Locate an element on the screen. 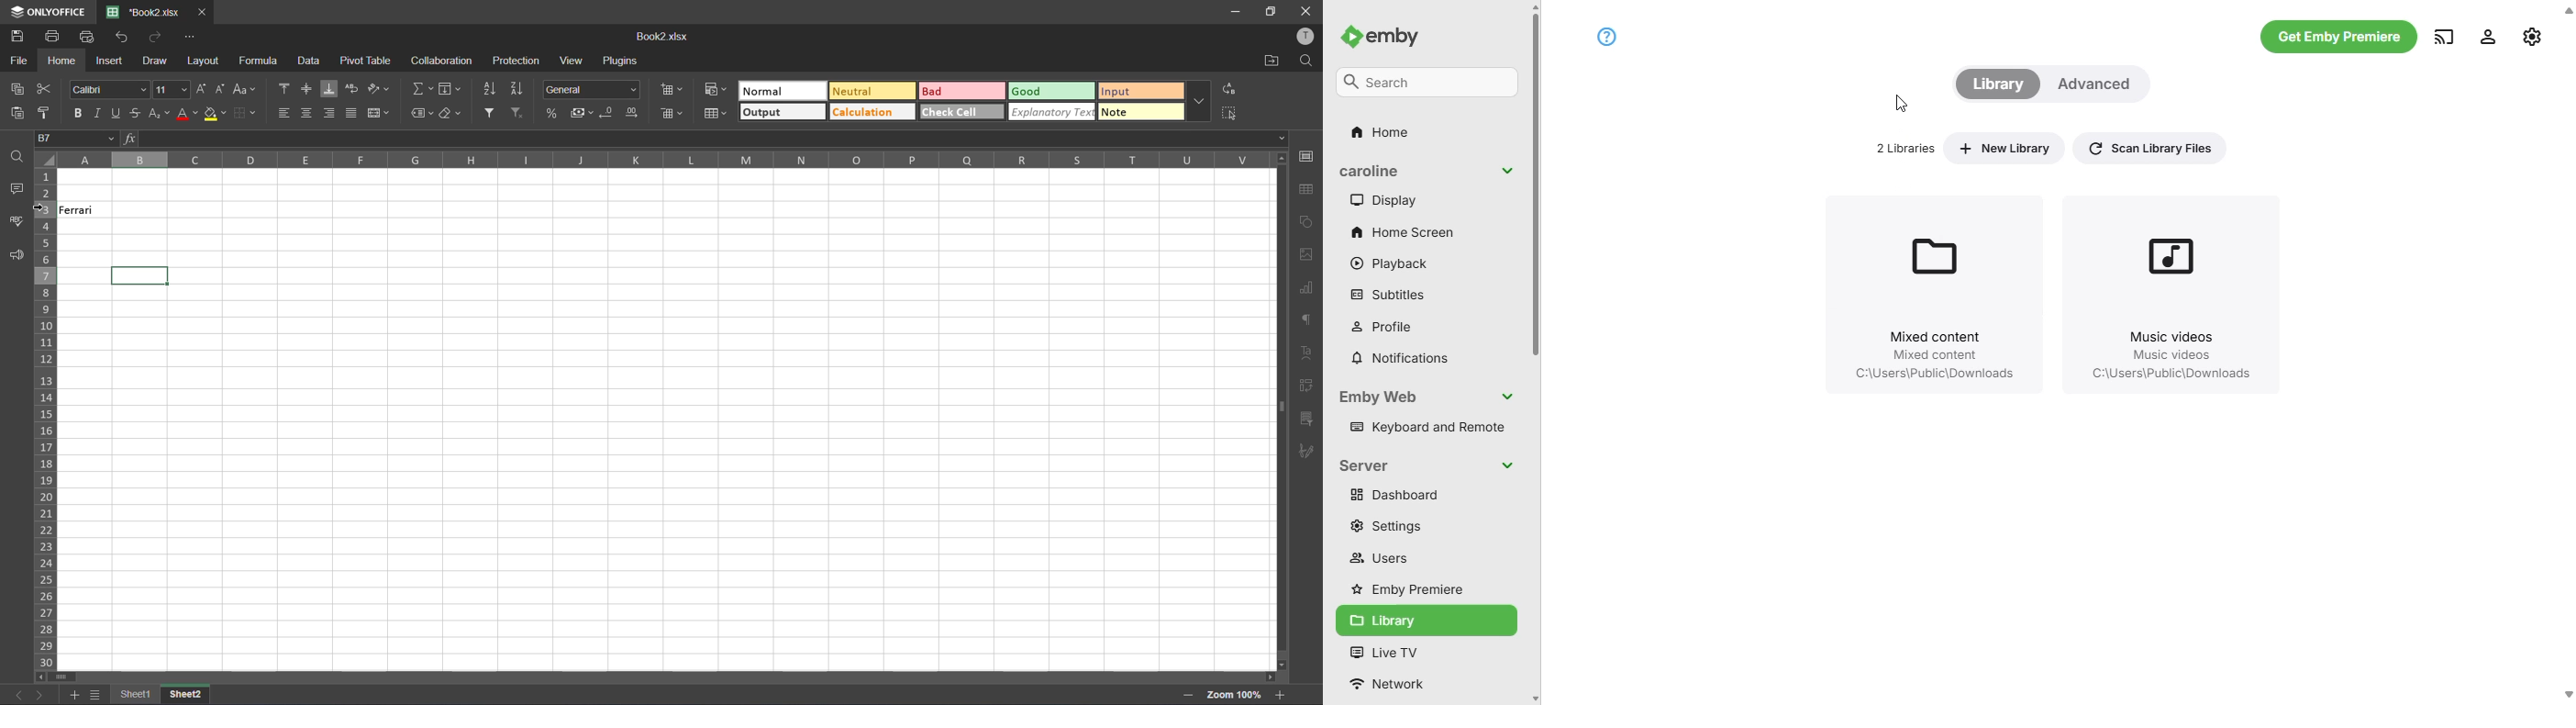 The height and width of the screenshot is (728, 2576). pivot table is located at coordinates (370, 60).